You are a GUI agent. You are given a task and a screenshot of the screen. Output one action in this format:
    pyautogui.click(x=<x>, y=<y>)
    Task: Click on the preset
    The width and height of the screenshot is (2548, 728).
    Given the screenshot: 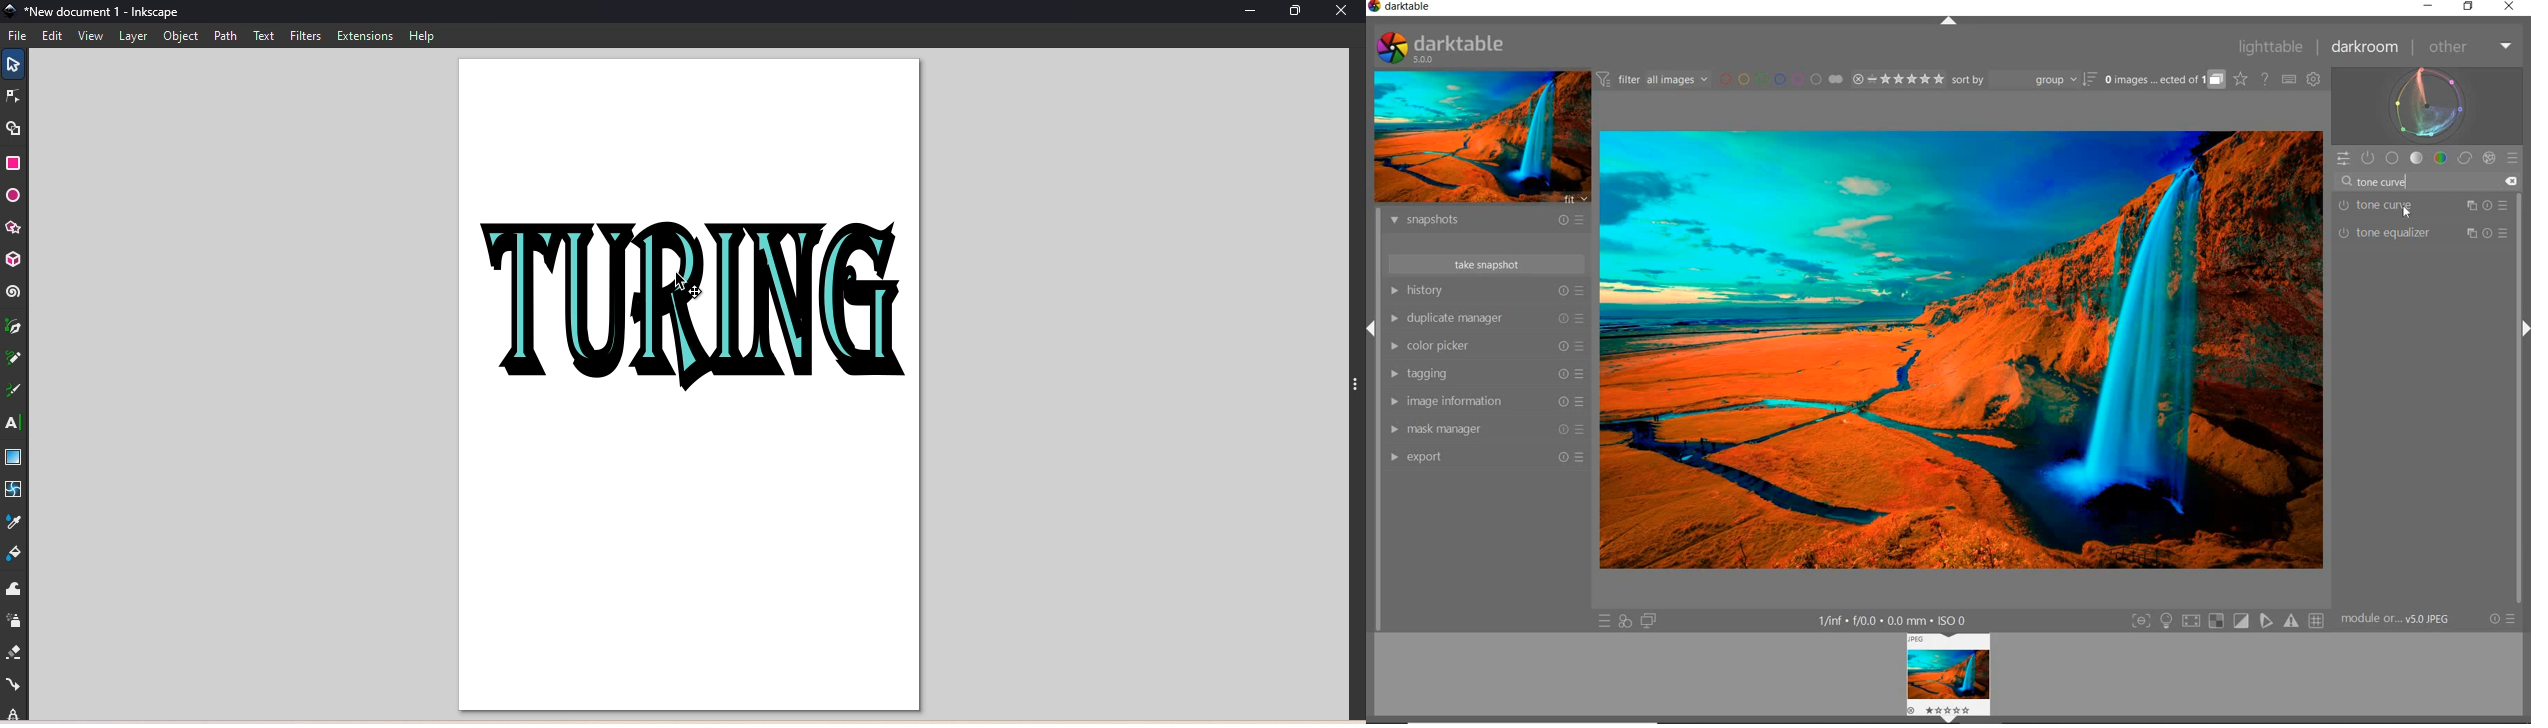 What is the action you would take?
    pyautogui.click(x=2514, y=156)
    